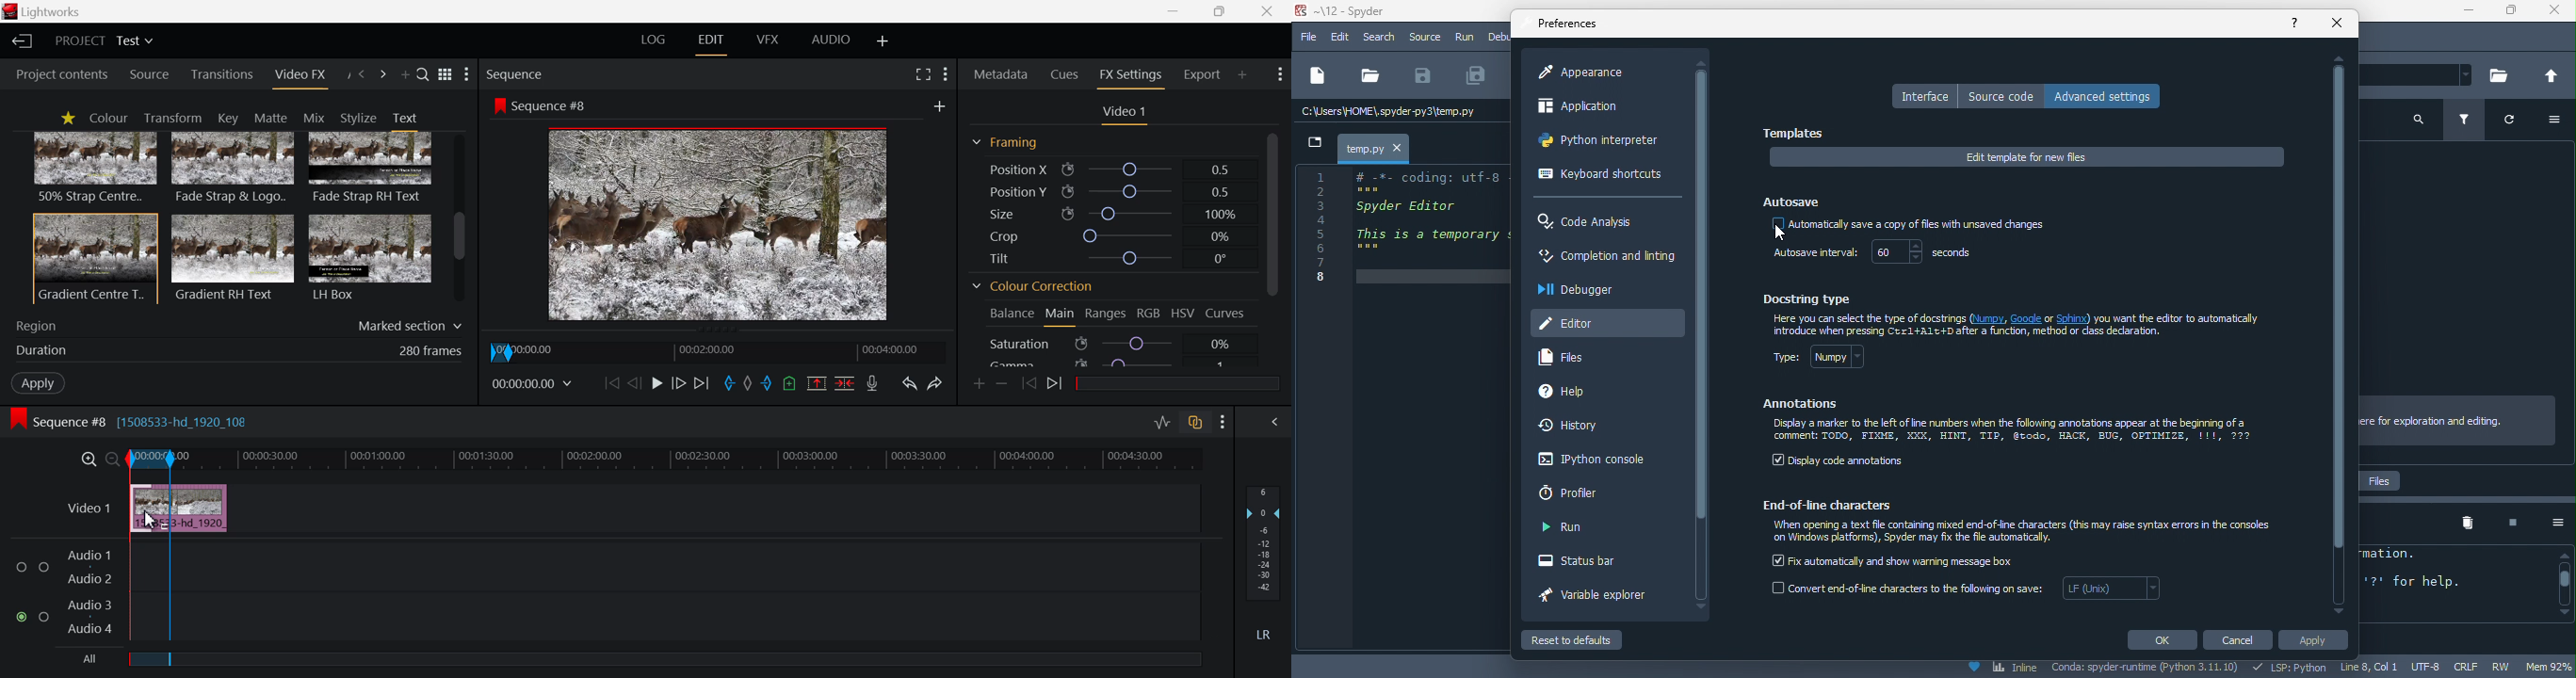 Image resolution: width=2576 pixels, height=700 pixels. I want to click on close, so click(2338, 24).